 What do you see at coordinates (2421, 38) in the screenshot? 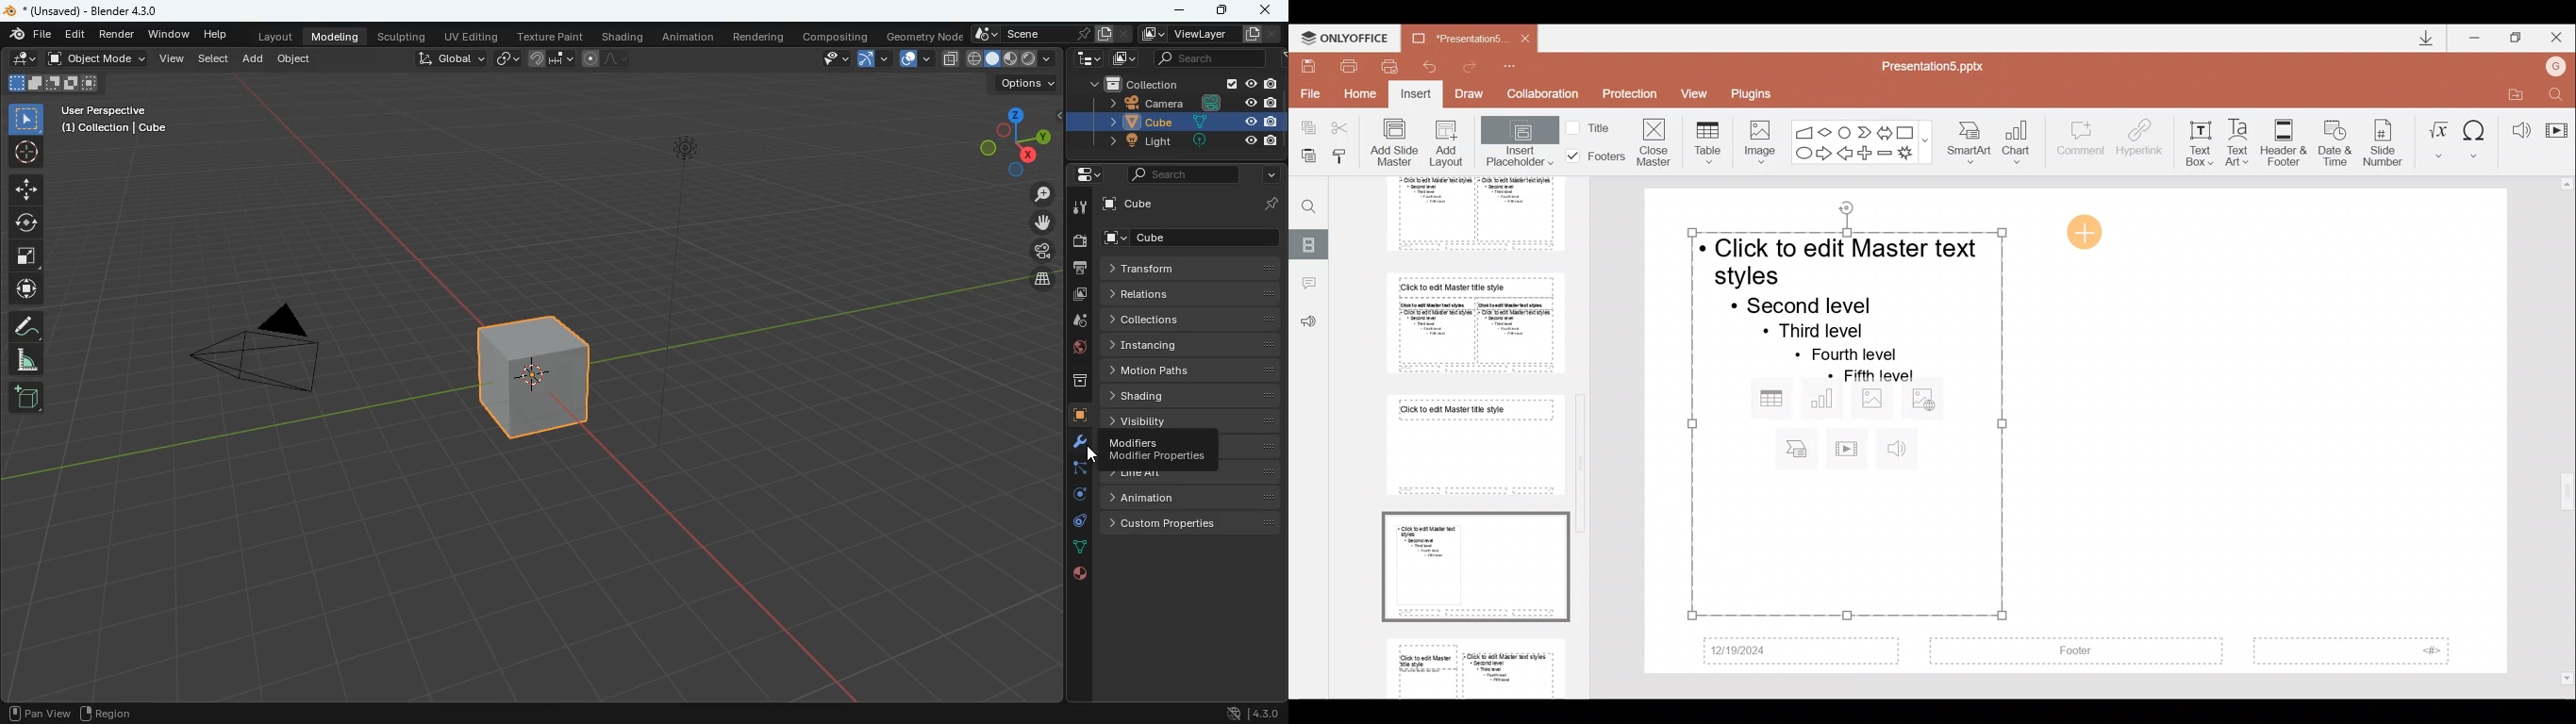
I see `Downloads` at bounding box center [2421, 38].